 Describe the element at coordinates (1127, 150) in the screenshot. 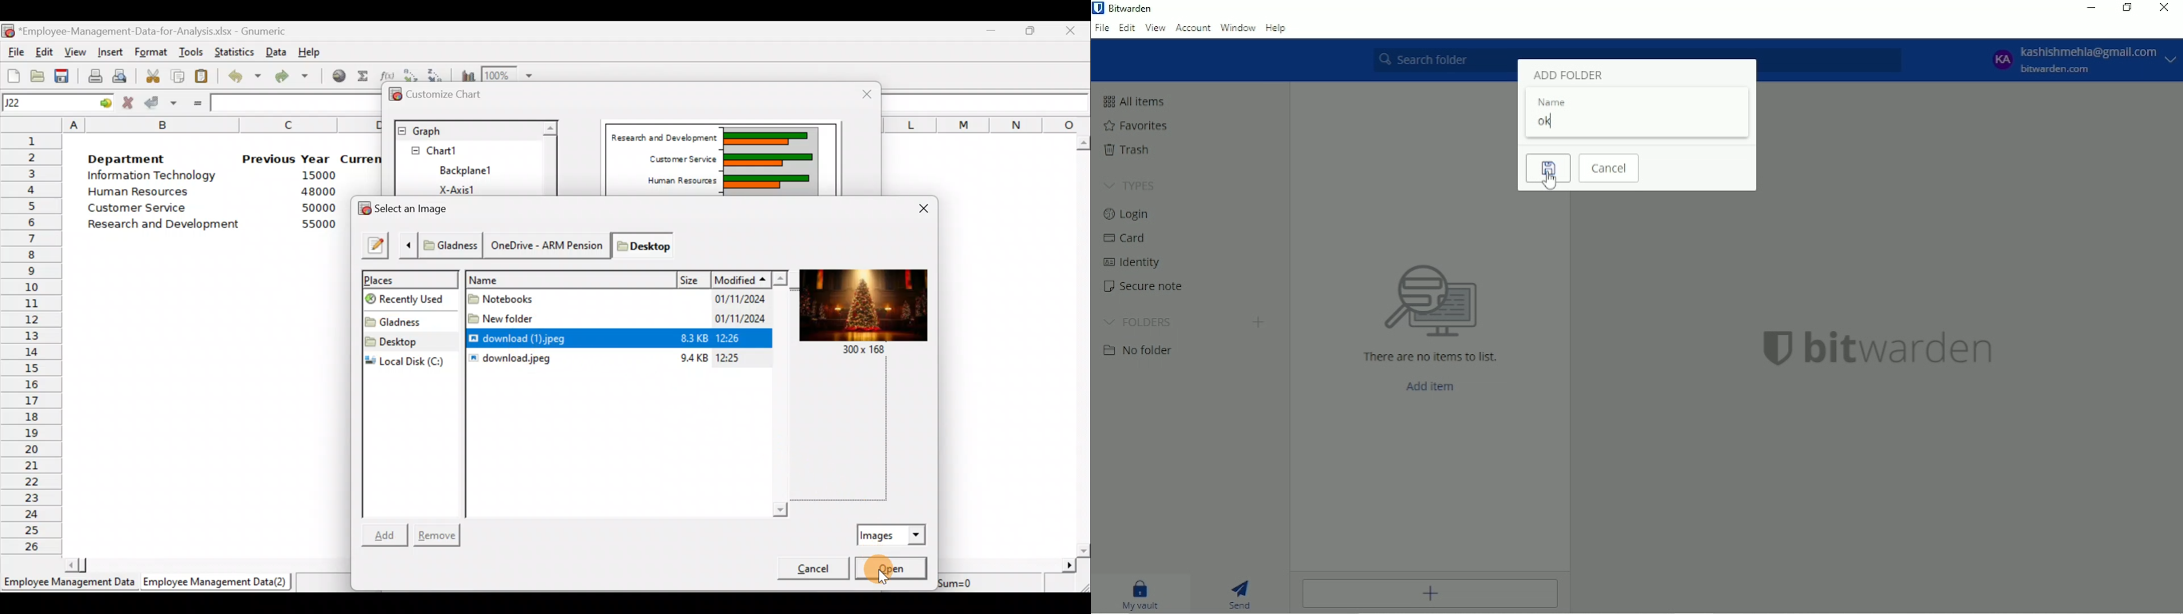

I see `Trash` at that location.